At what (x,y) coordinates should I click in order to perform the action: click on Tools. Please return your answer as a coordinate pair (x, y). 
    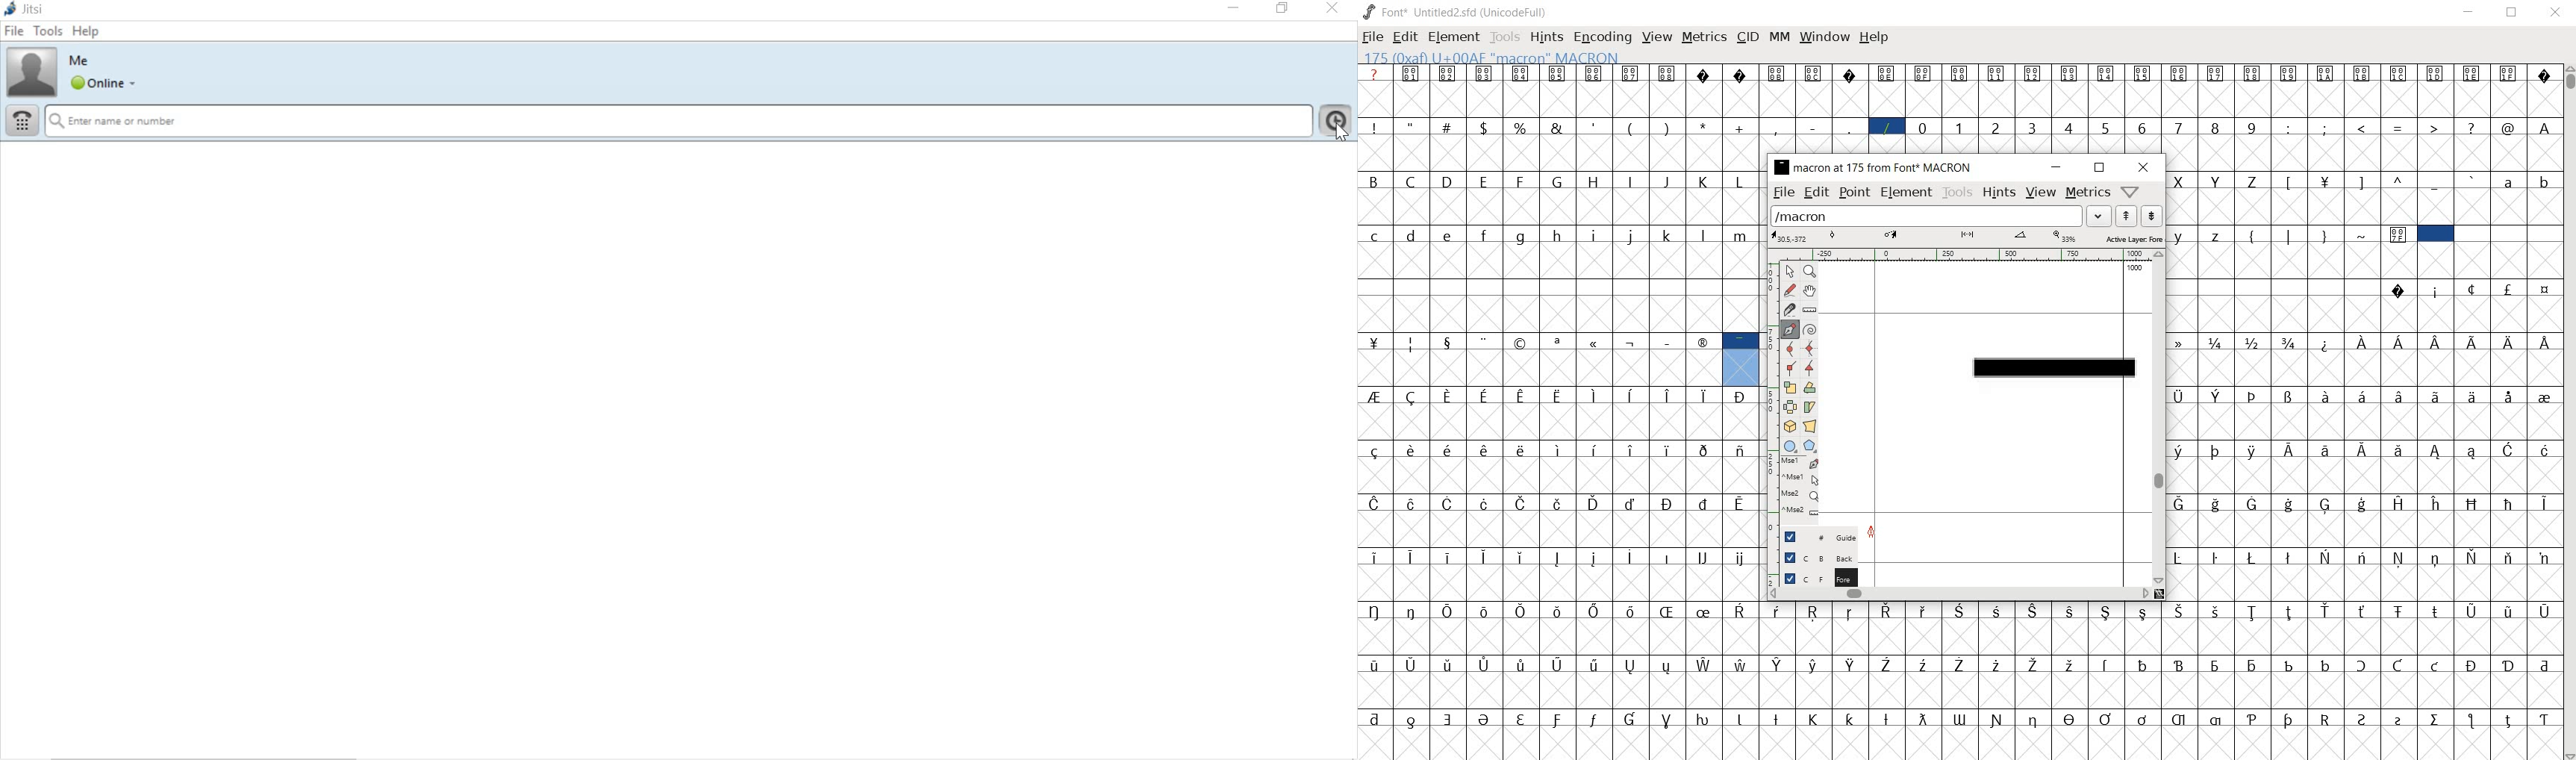
    Looking at the image, I should click on (1505, 37).